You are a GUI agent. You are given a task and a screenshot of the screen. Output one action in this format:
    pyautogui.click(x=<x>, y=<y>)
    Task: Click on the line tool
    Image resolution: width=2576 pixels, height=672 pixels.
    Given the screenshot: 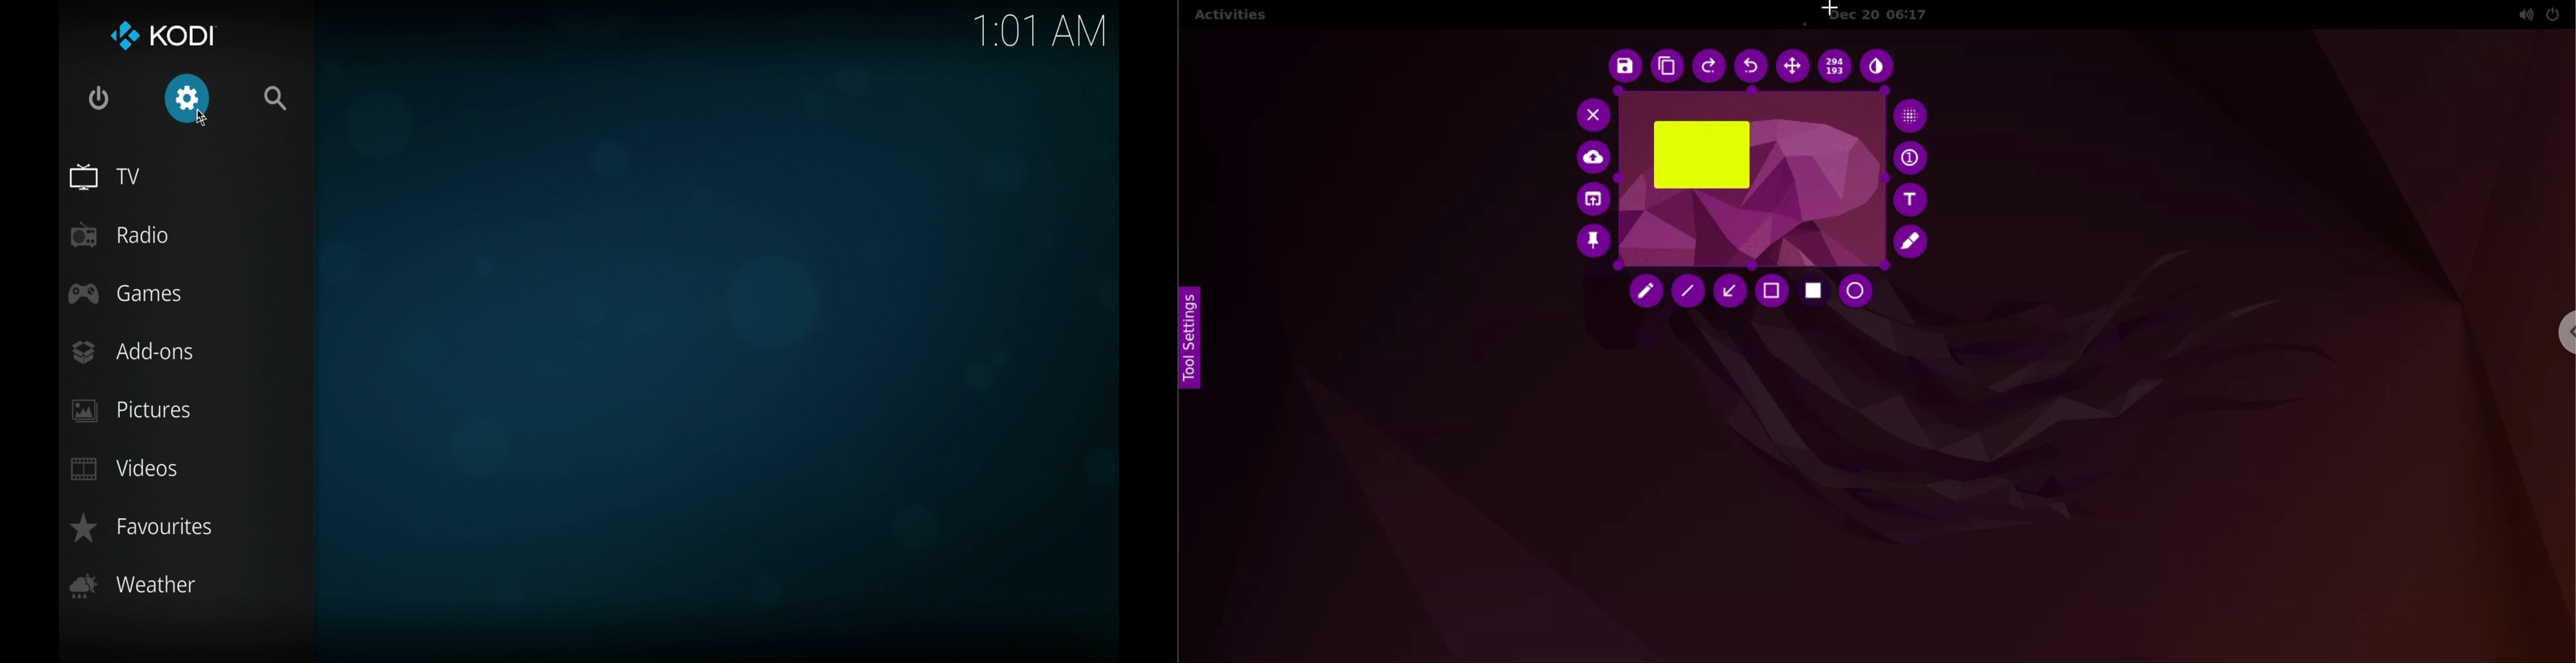 What is the action you would take?
    pyautogui.click(x=1688, y=291)
    